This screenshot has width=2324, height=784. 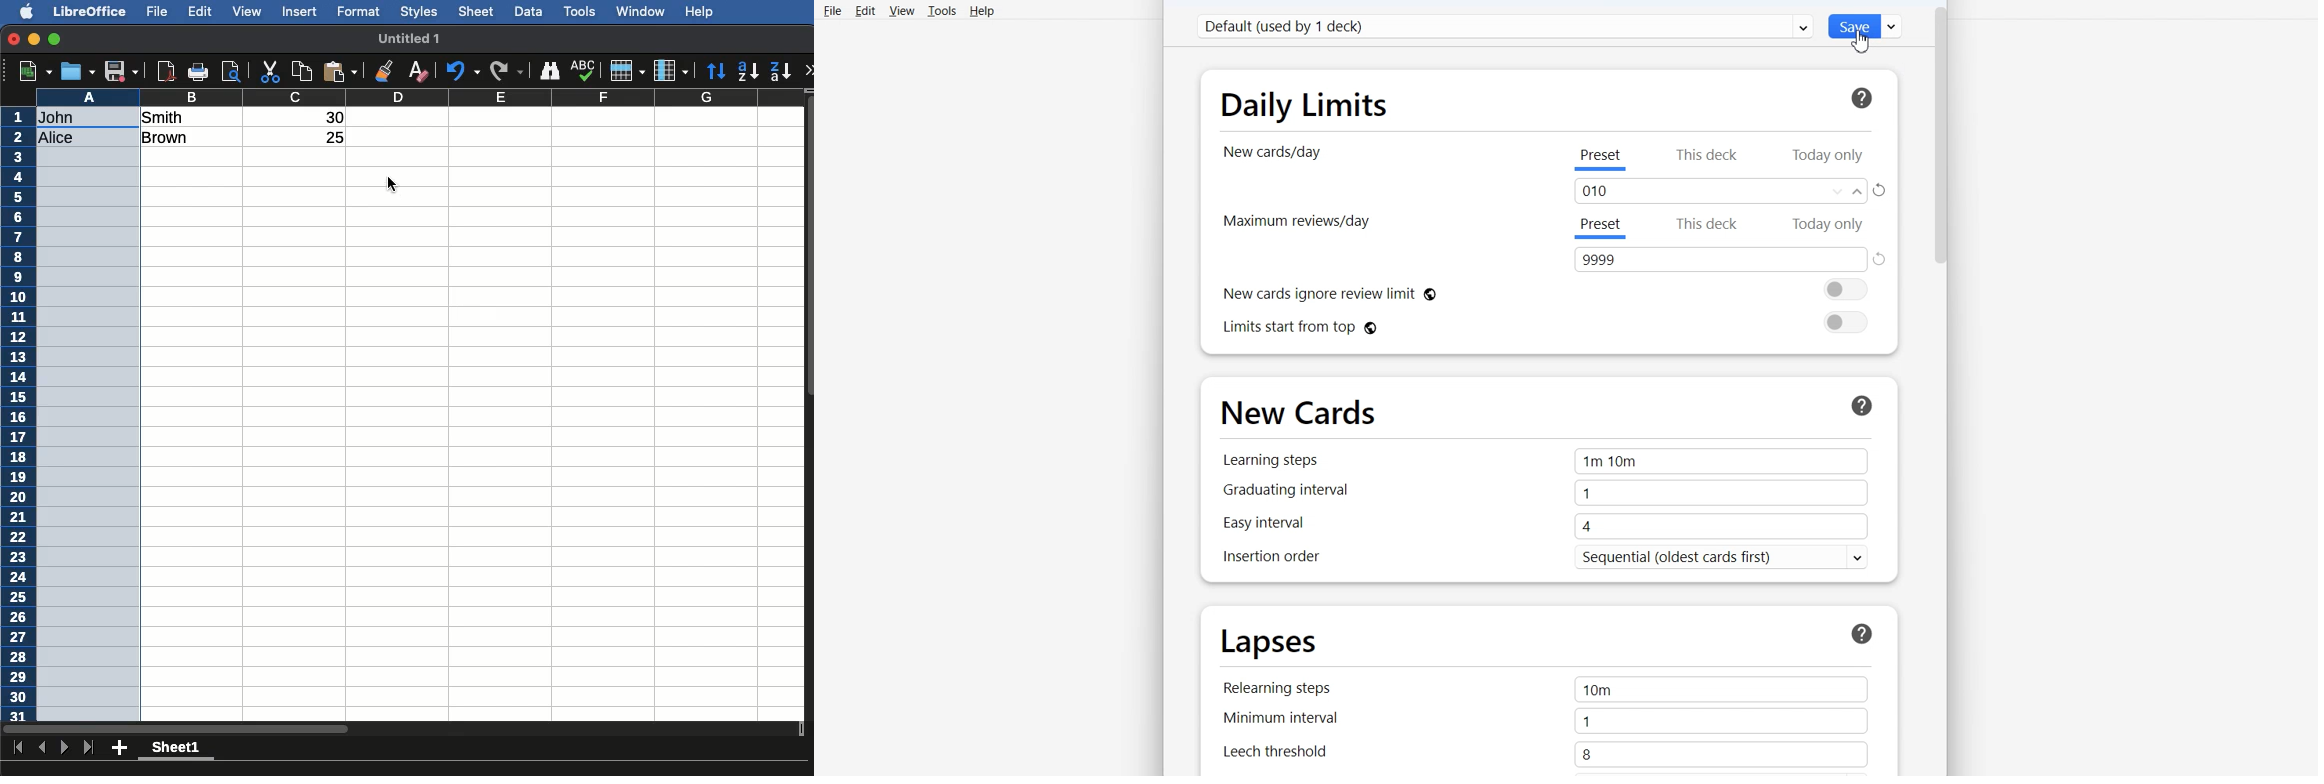 What do you see at coordinates (470, 98) in the screenshot?
I see `columns` at bounding box center [470, 98].